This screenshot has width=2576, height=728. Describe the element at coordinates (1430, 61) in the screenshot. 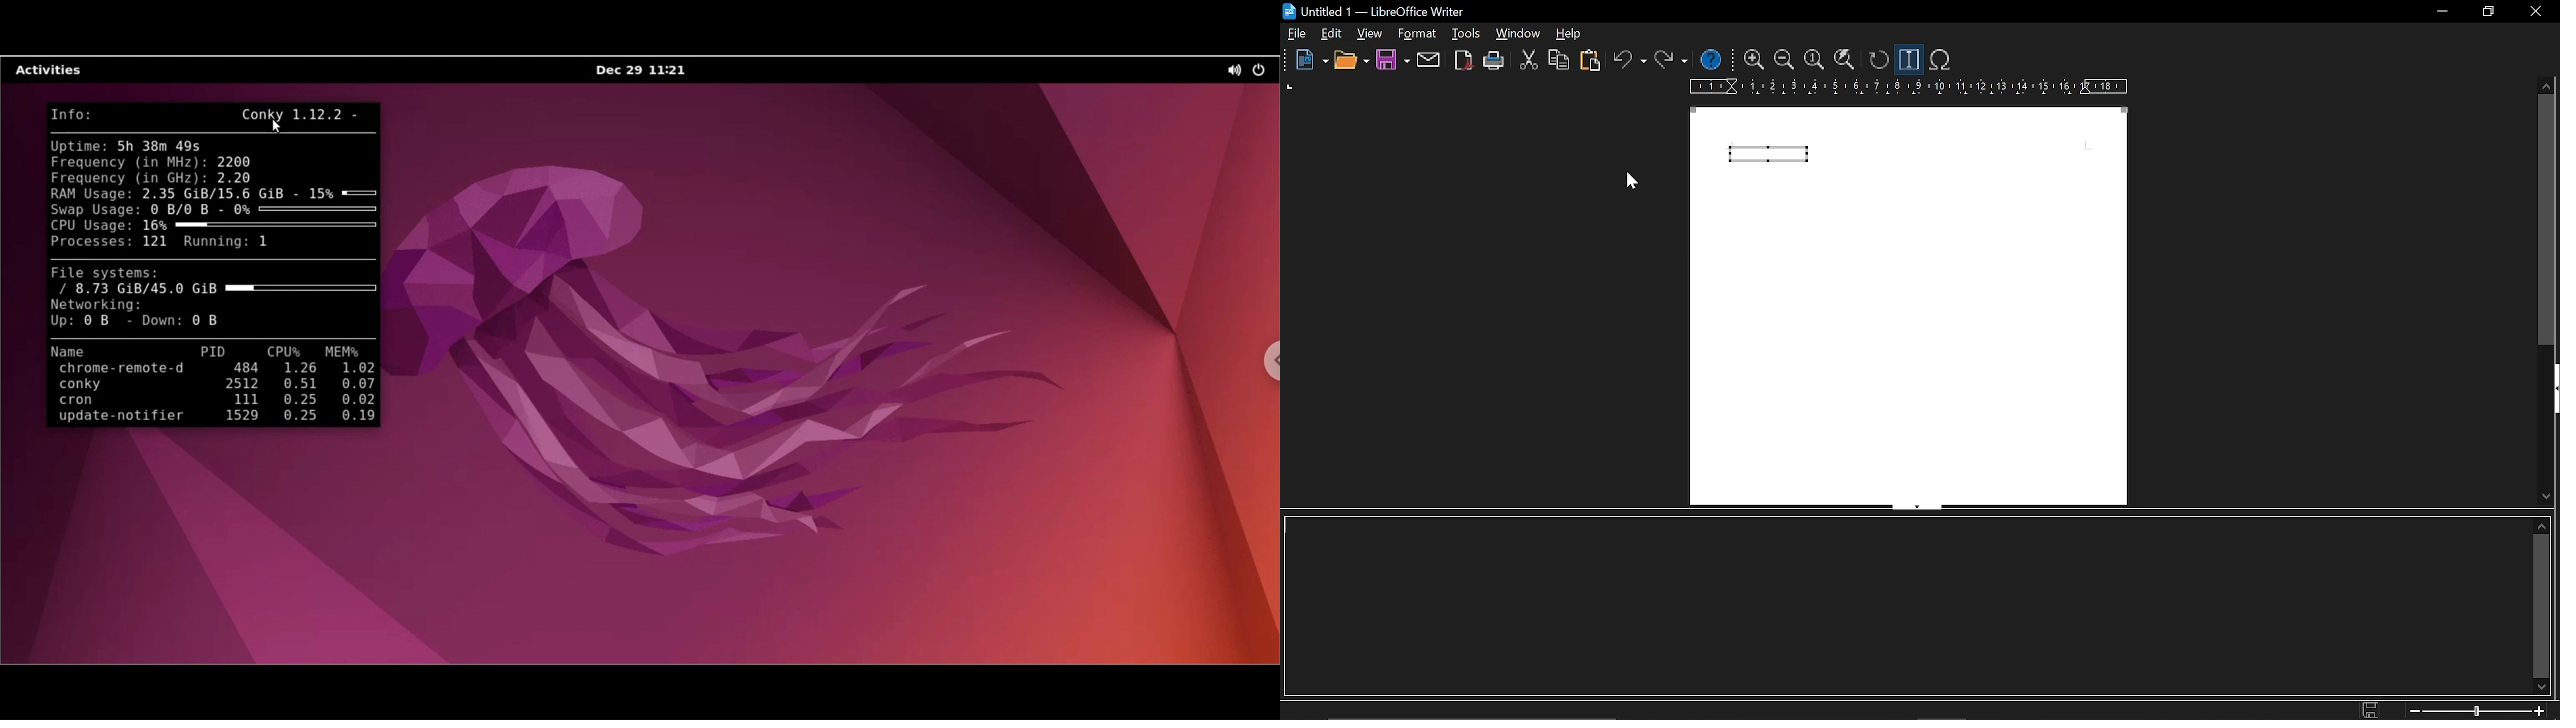

I see `attach` at that location.